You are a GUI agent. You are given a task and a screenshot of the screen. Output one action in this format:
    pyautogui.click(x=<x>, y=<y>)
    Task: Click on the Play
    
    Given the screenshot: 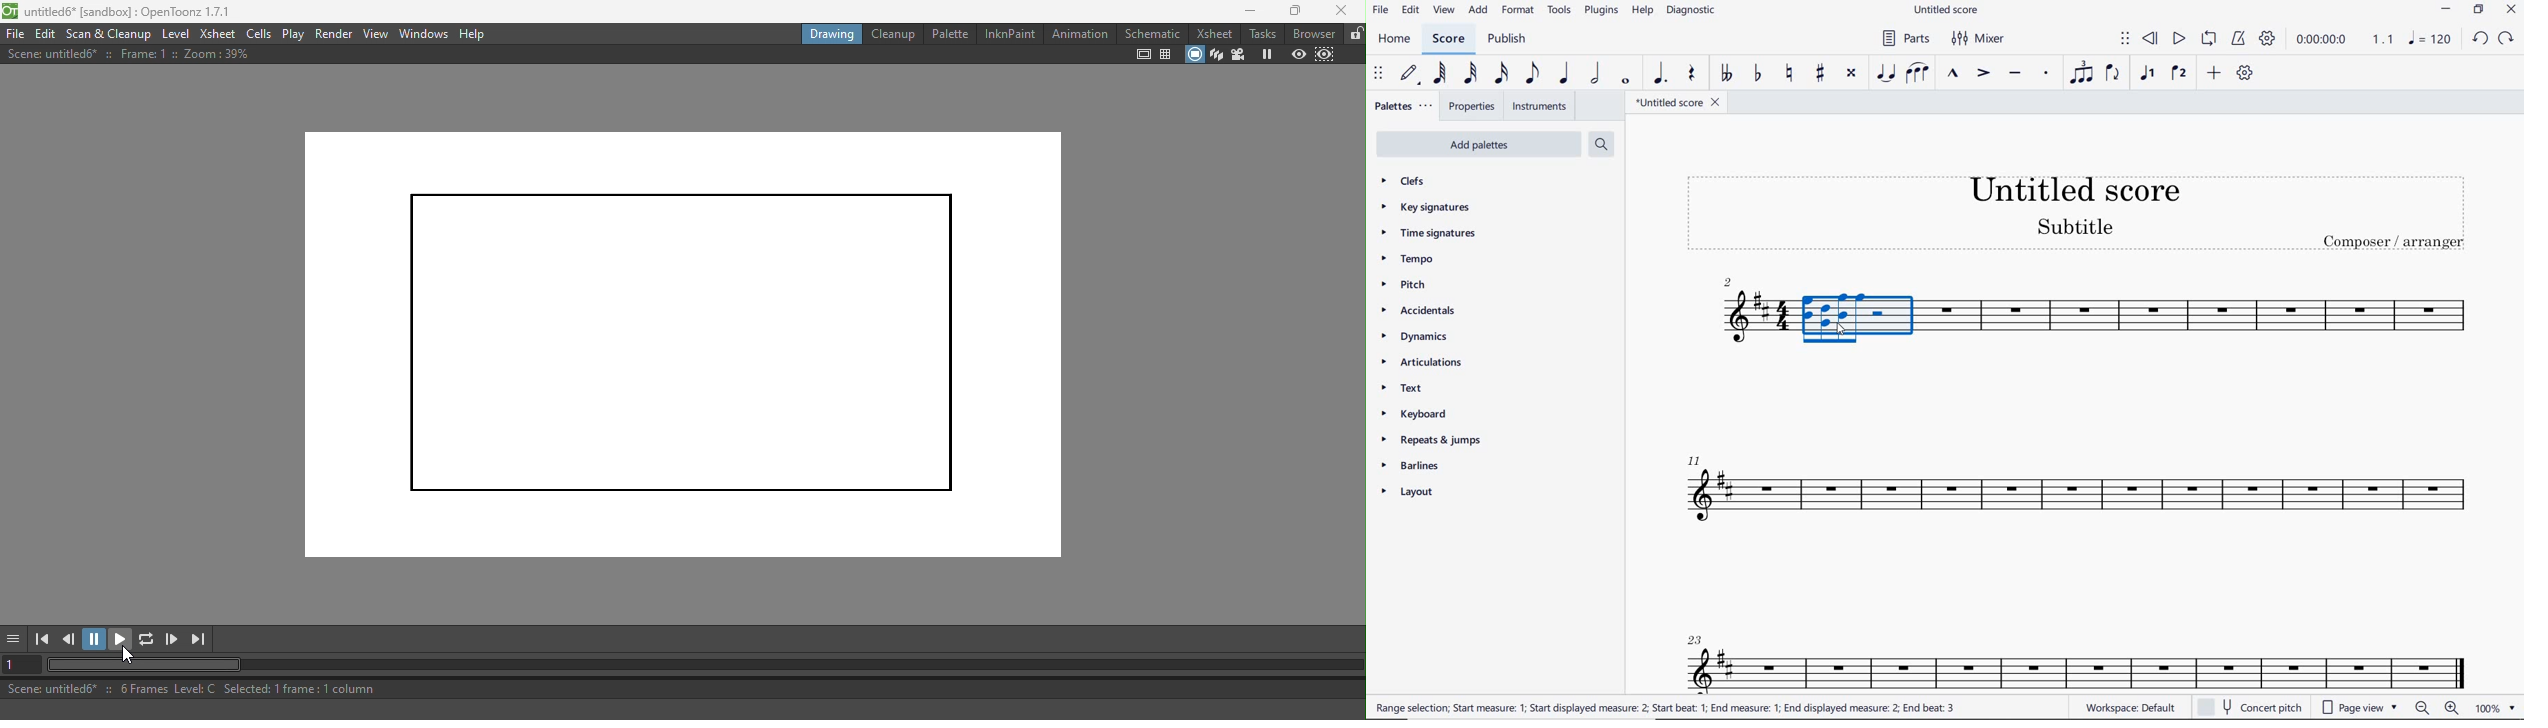 What is the action you would take?
    pyautogui.click(x=122, y=640)
    